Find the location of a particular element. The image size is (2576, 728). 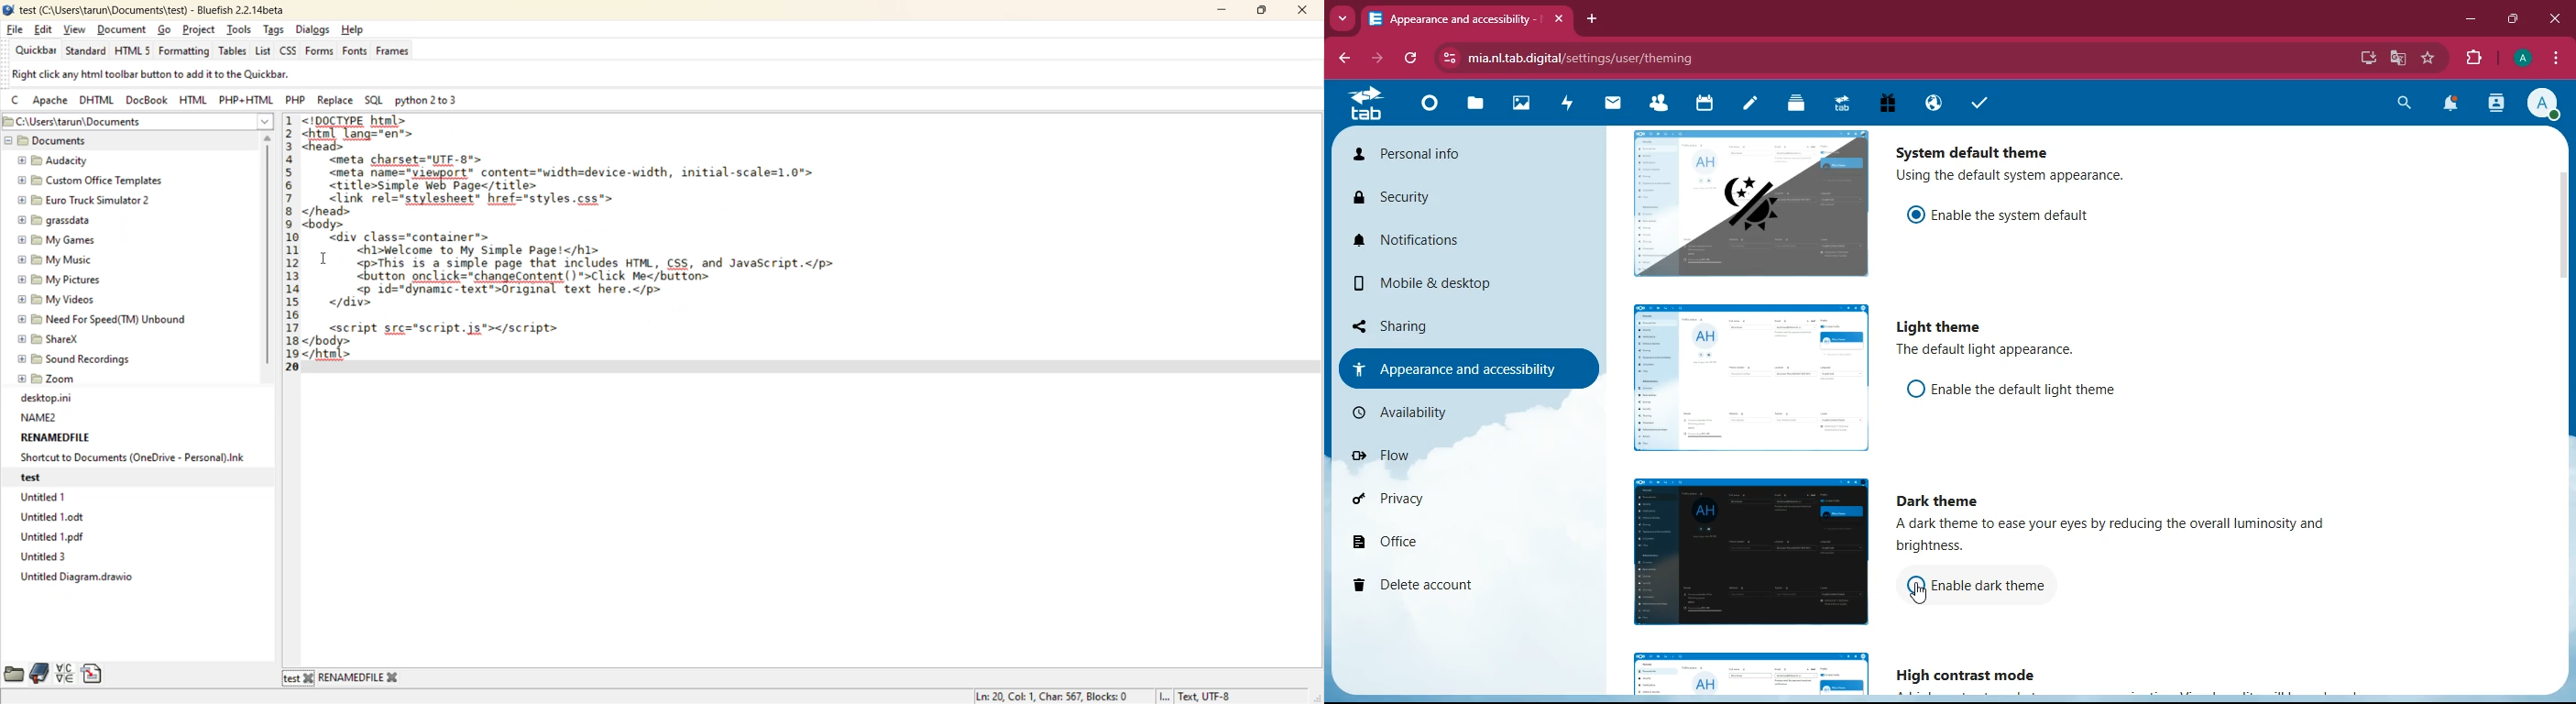

layers is located at coordinates (1796, 105).